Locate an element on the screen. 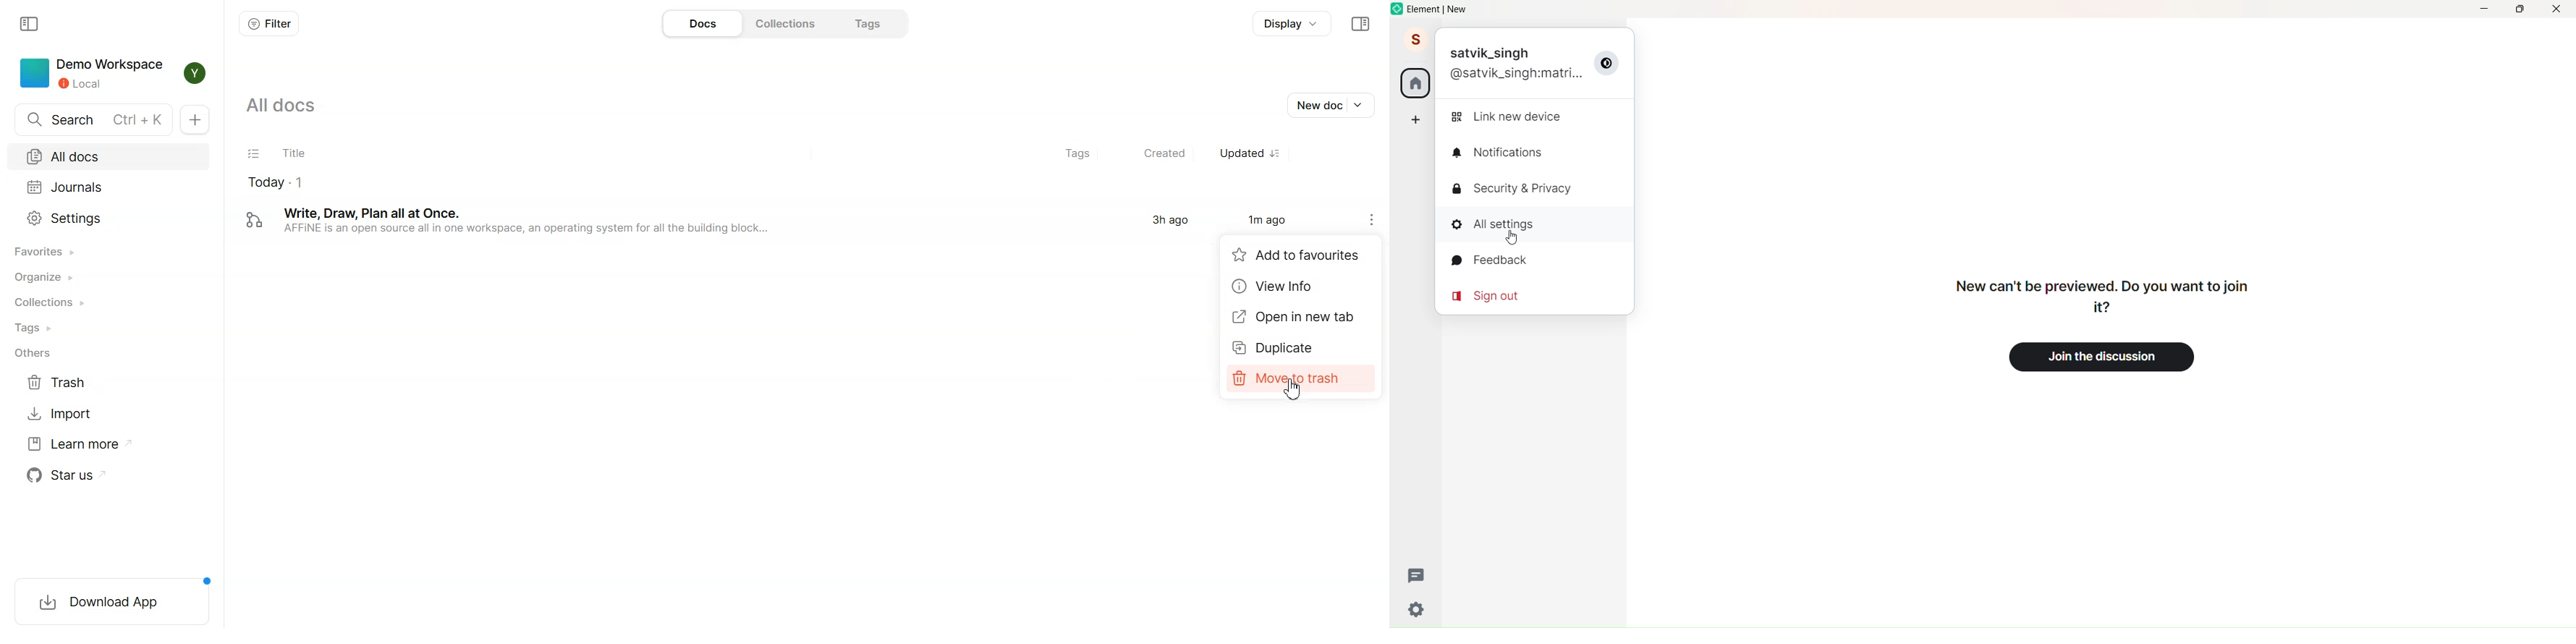  Journals is located at coordinates (107, 189).